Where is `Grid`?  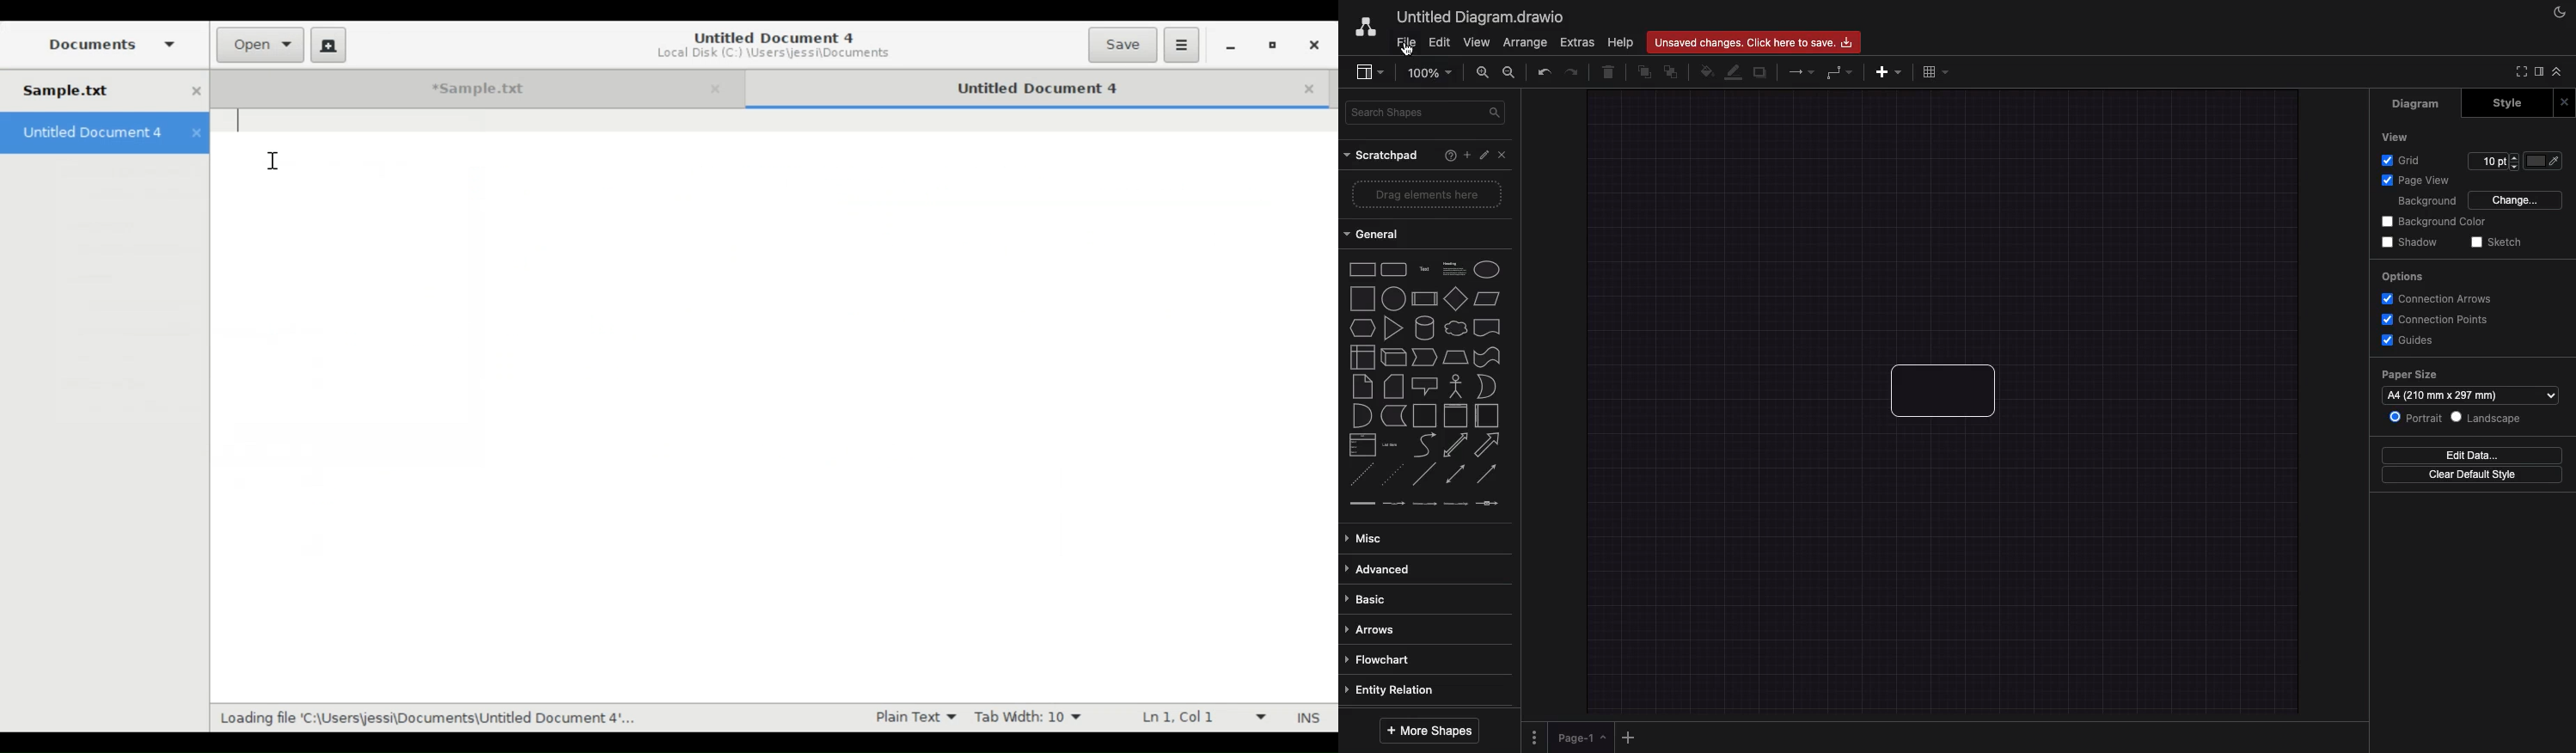
Grid is located at coordinates (2403, 161).